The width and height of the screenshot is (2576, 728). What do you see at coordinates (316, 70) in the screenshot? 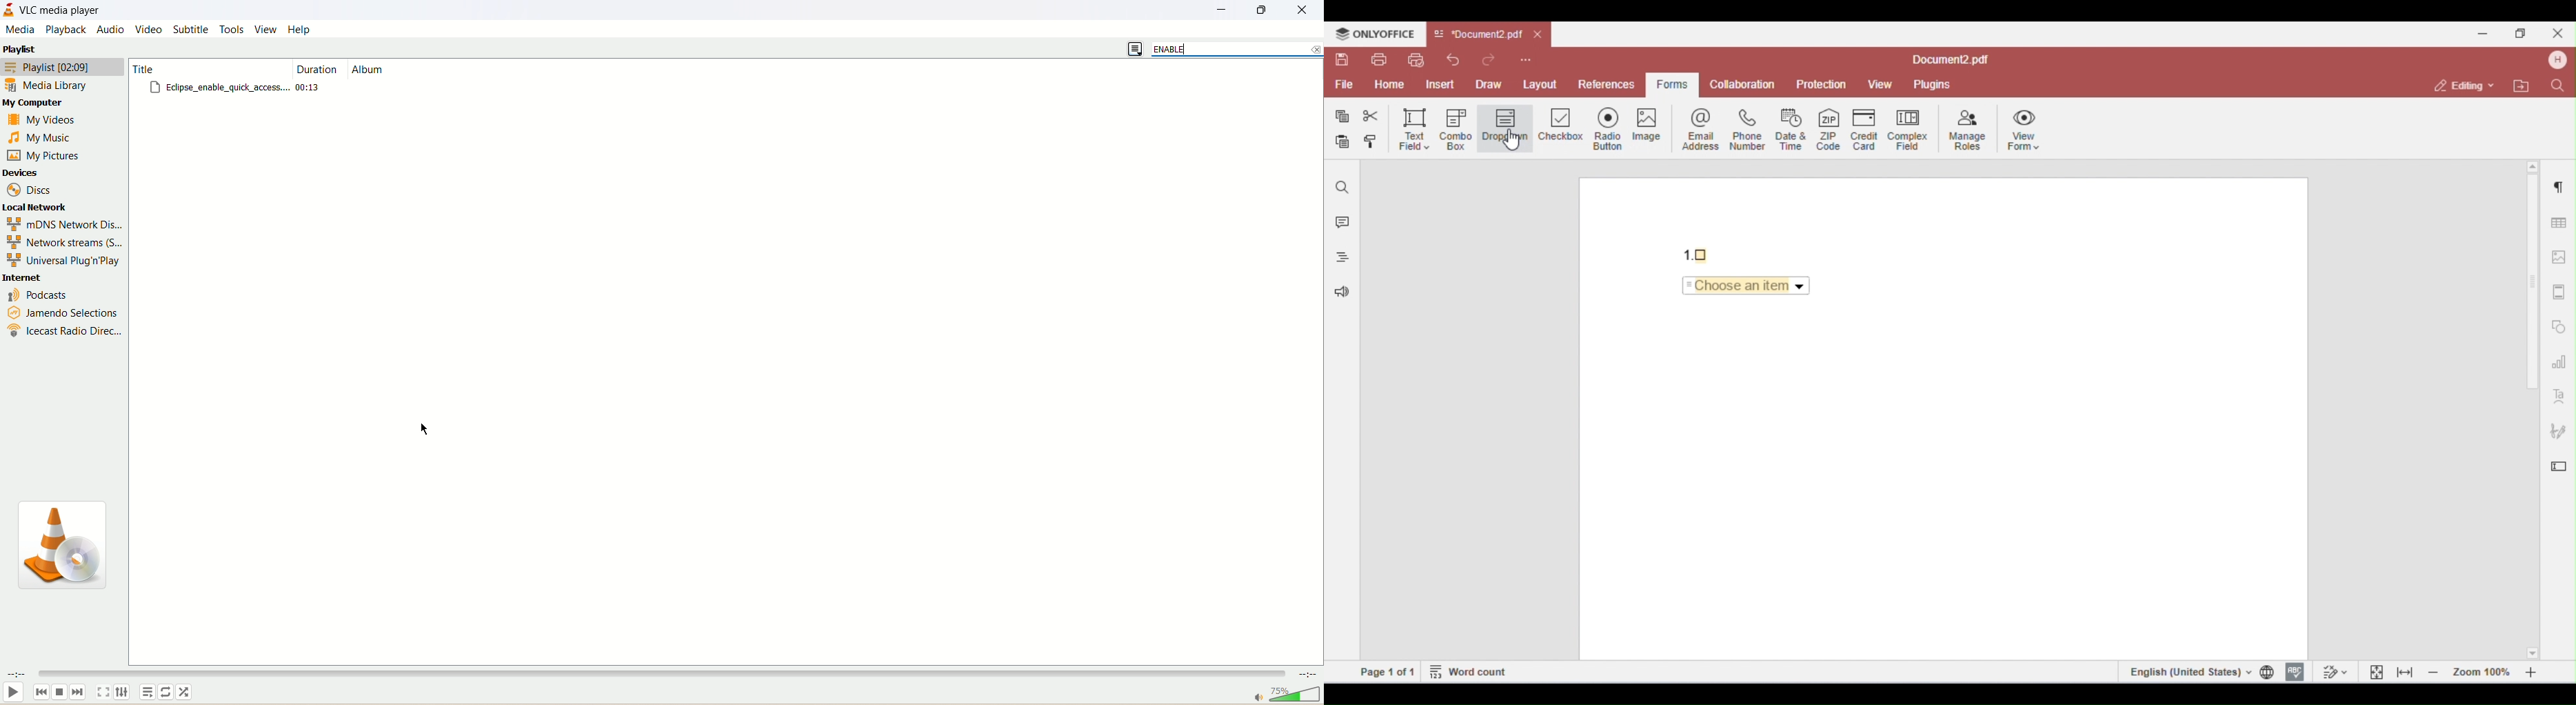
I see `duration` at bounding box center [316, 70].